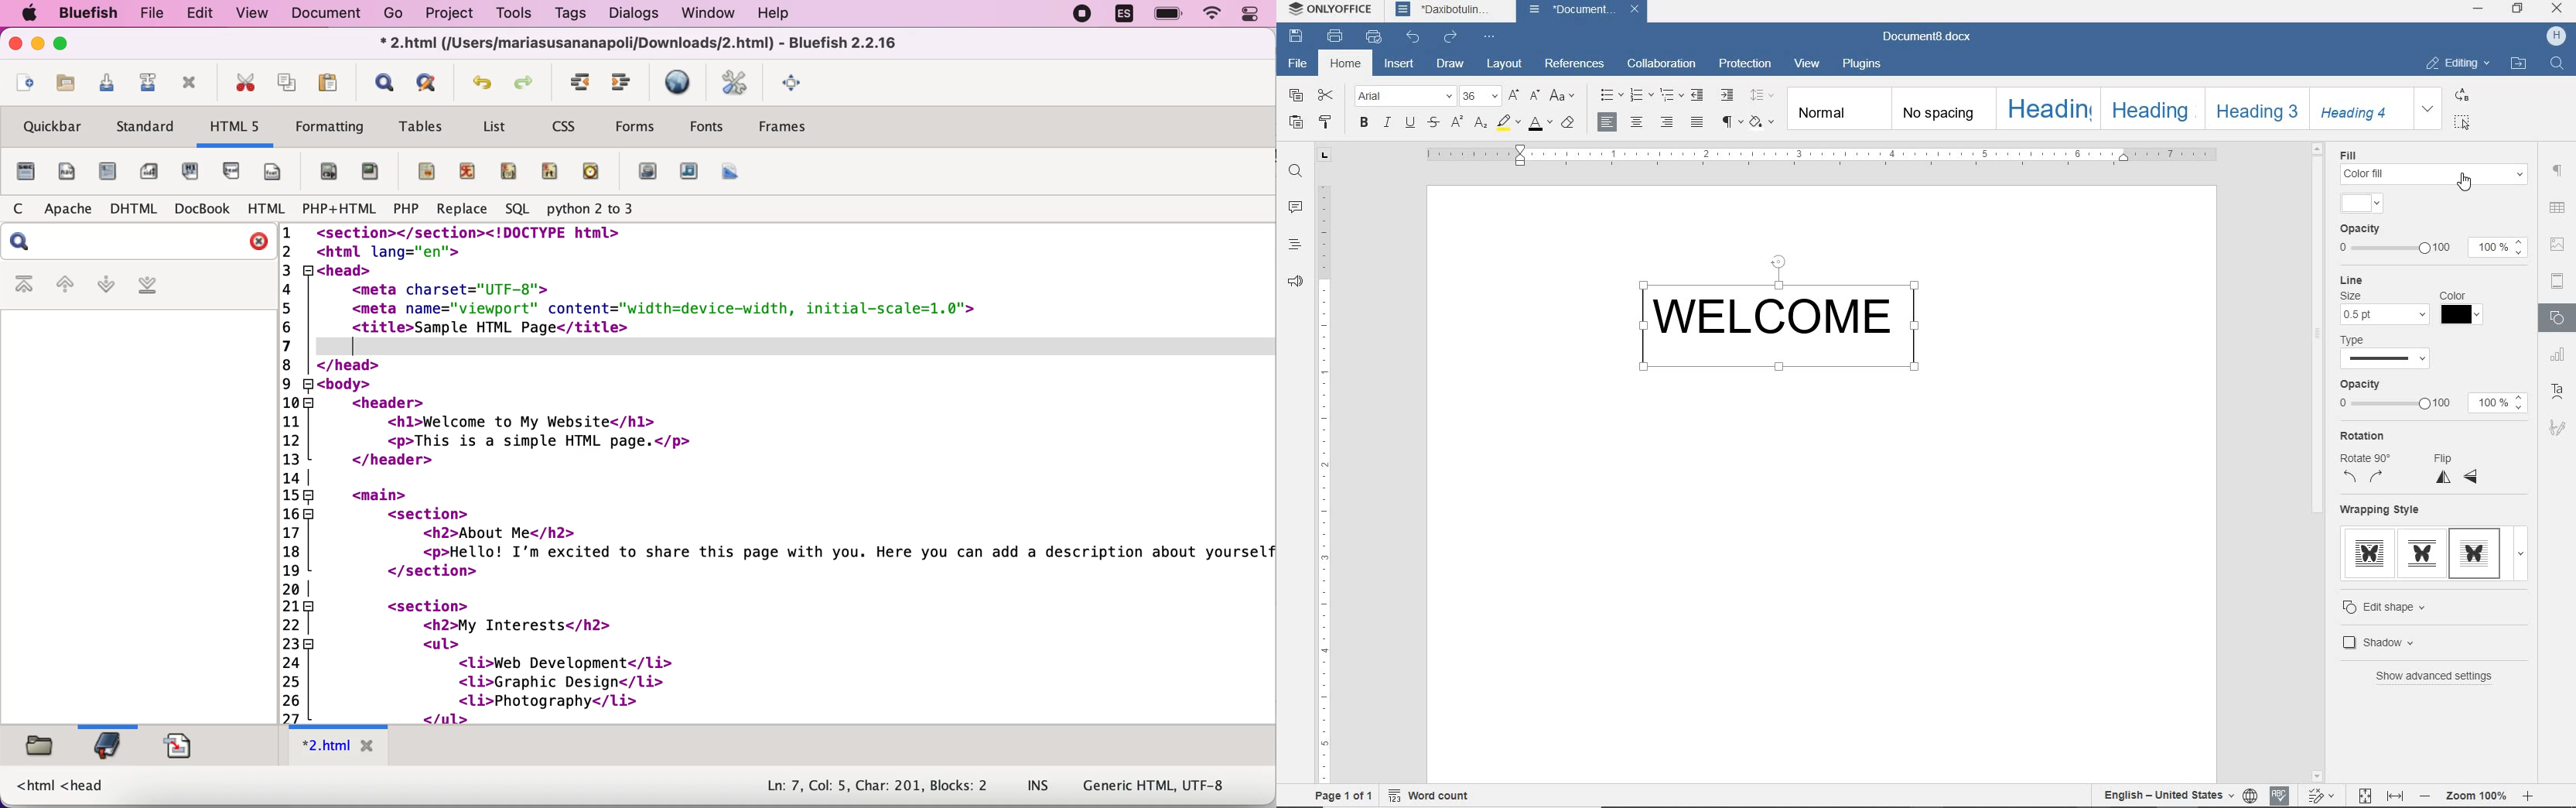 This screenshot has width=2576, height=812. I want to click on DRAW, so click(1450, 65).